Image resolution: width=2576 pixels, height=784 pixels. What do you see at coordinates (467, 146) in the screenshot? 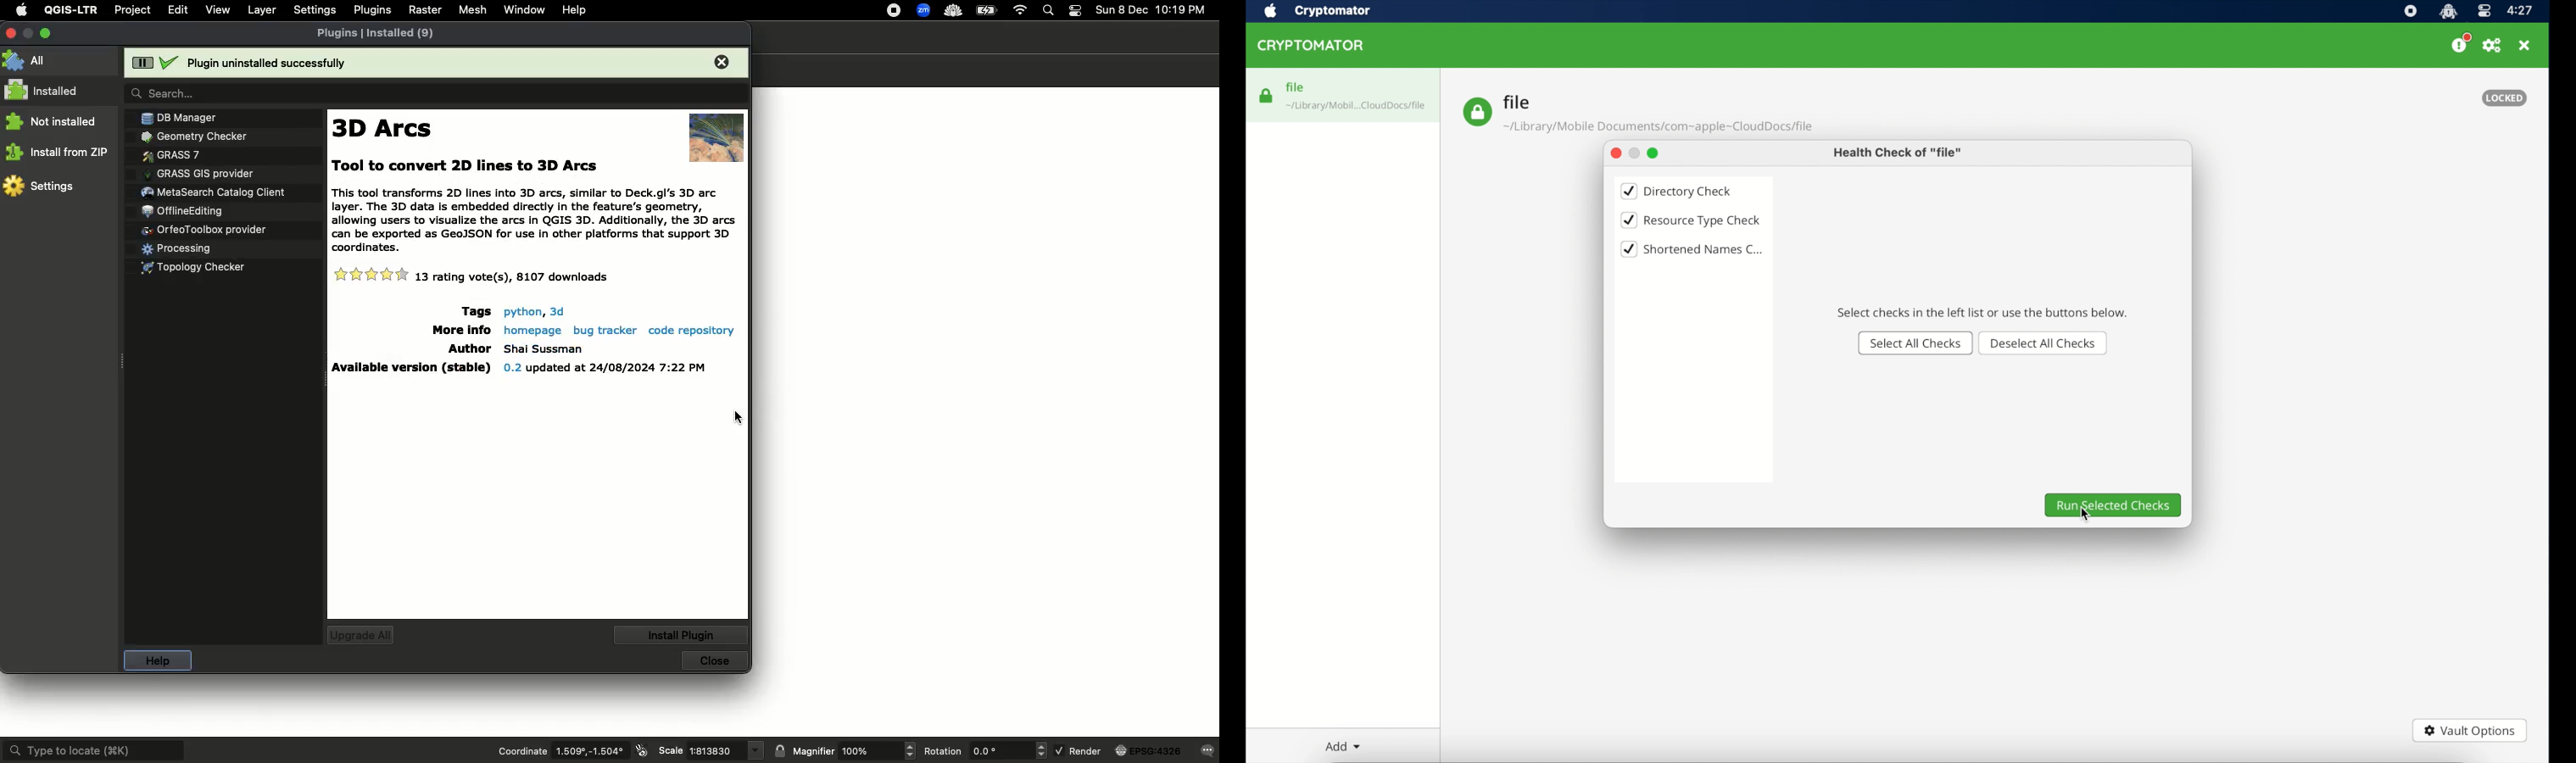
I see `text` at bounding box center [467, 146].